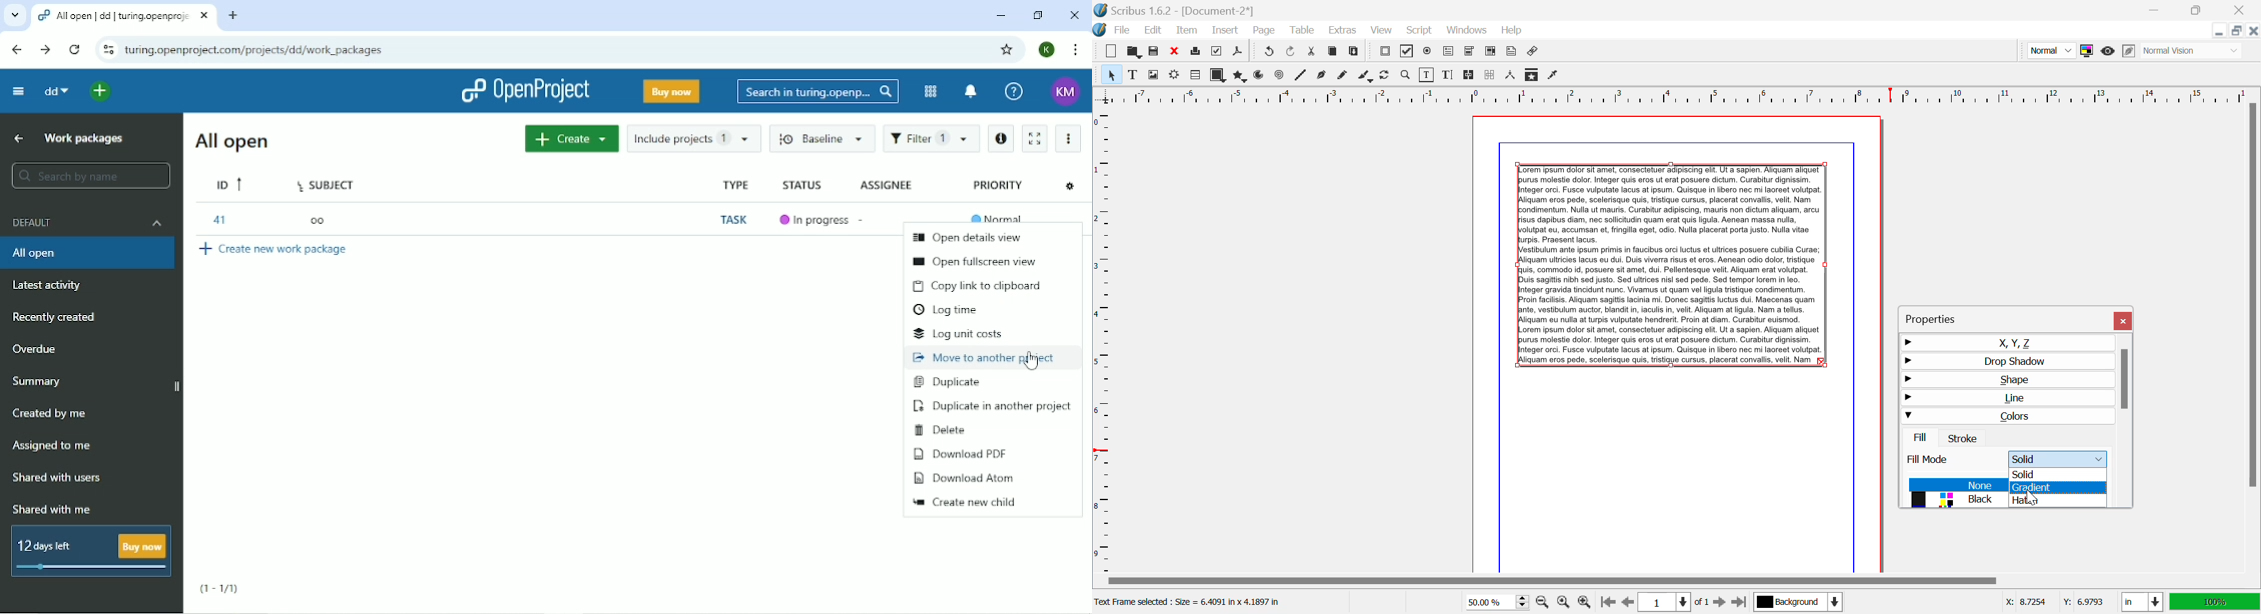 The image size is (2268, 616). What do you see at coordinates (2051, 50) in the screenshot?
I see `Preview Mode` at bounding box center [2051, 50].